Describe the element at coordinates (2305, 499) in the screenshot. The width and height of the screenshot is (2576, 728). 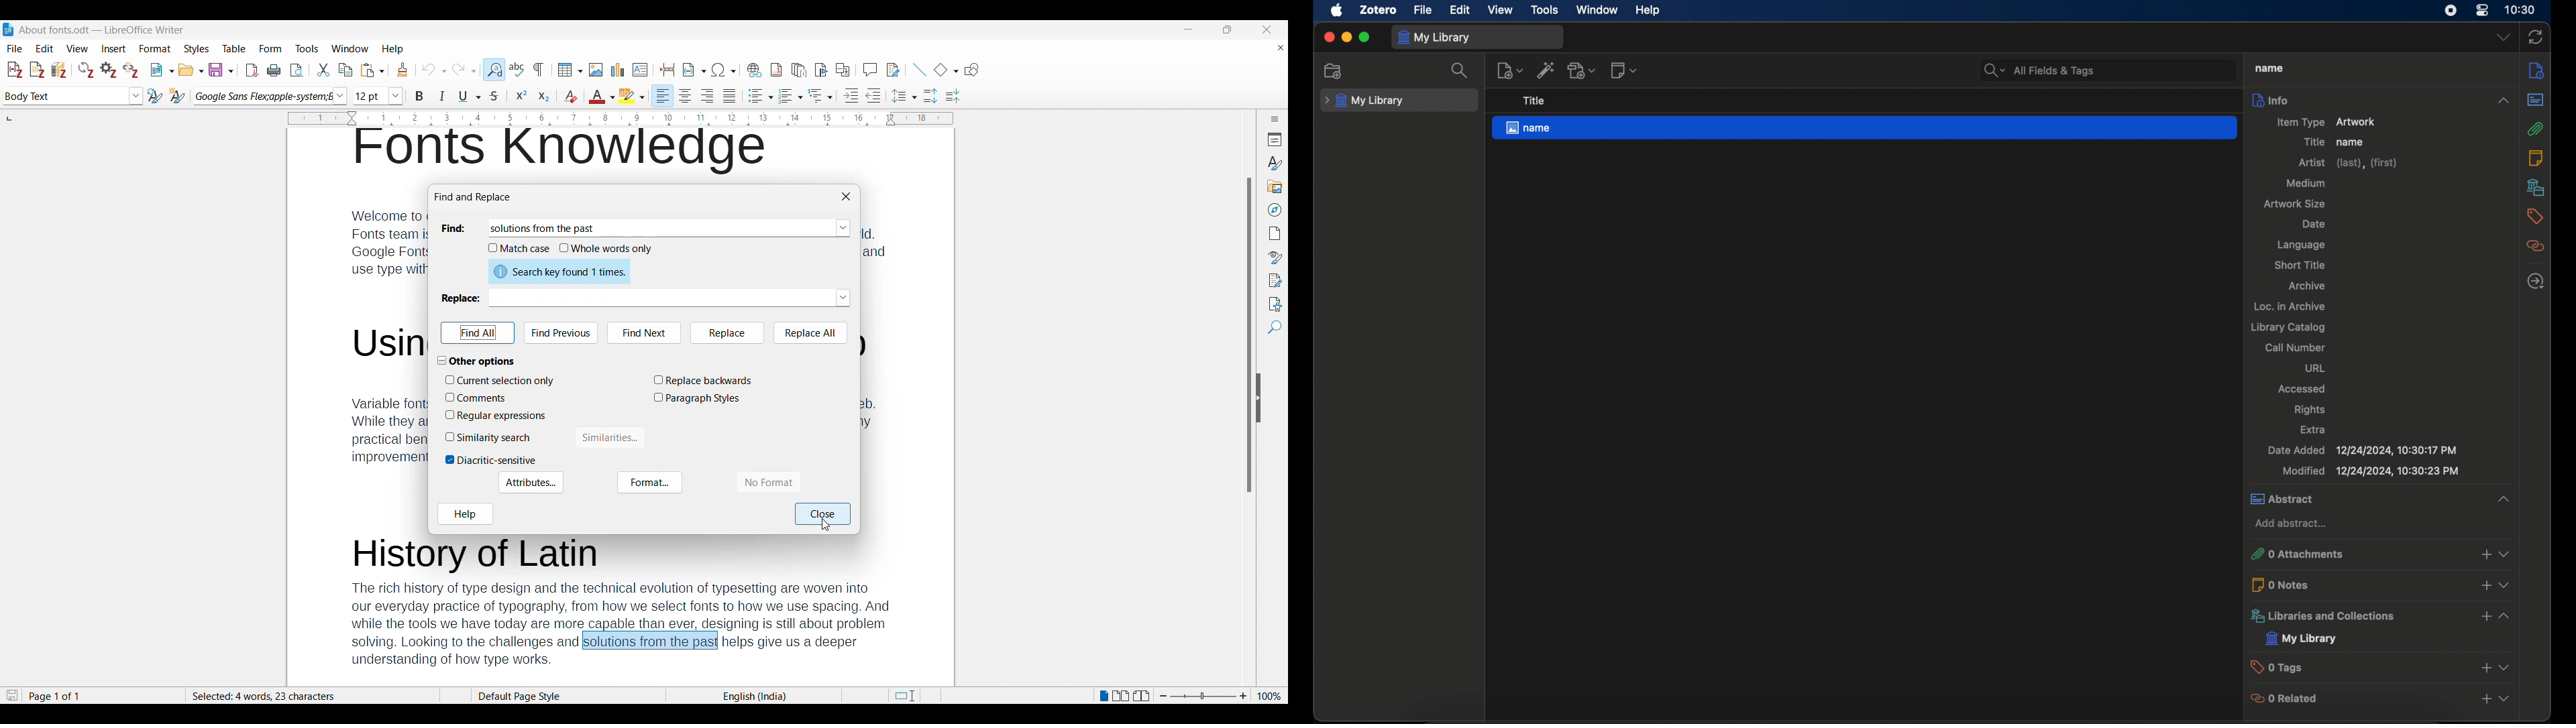
I see `abstract` at that location.